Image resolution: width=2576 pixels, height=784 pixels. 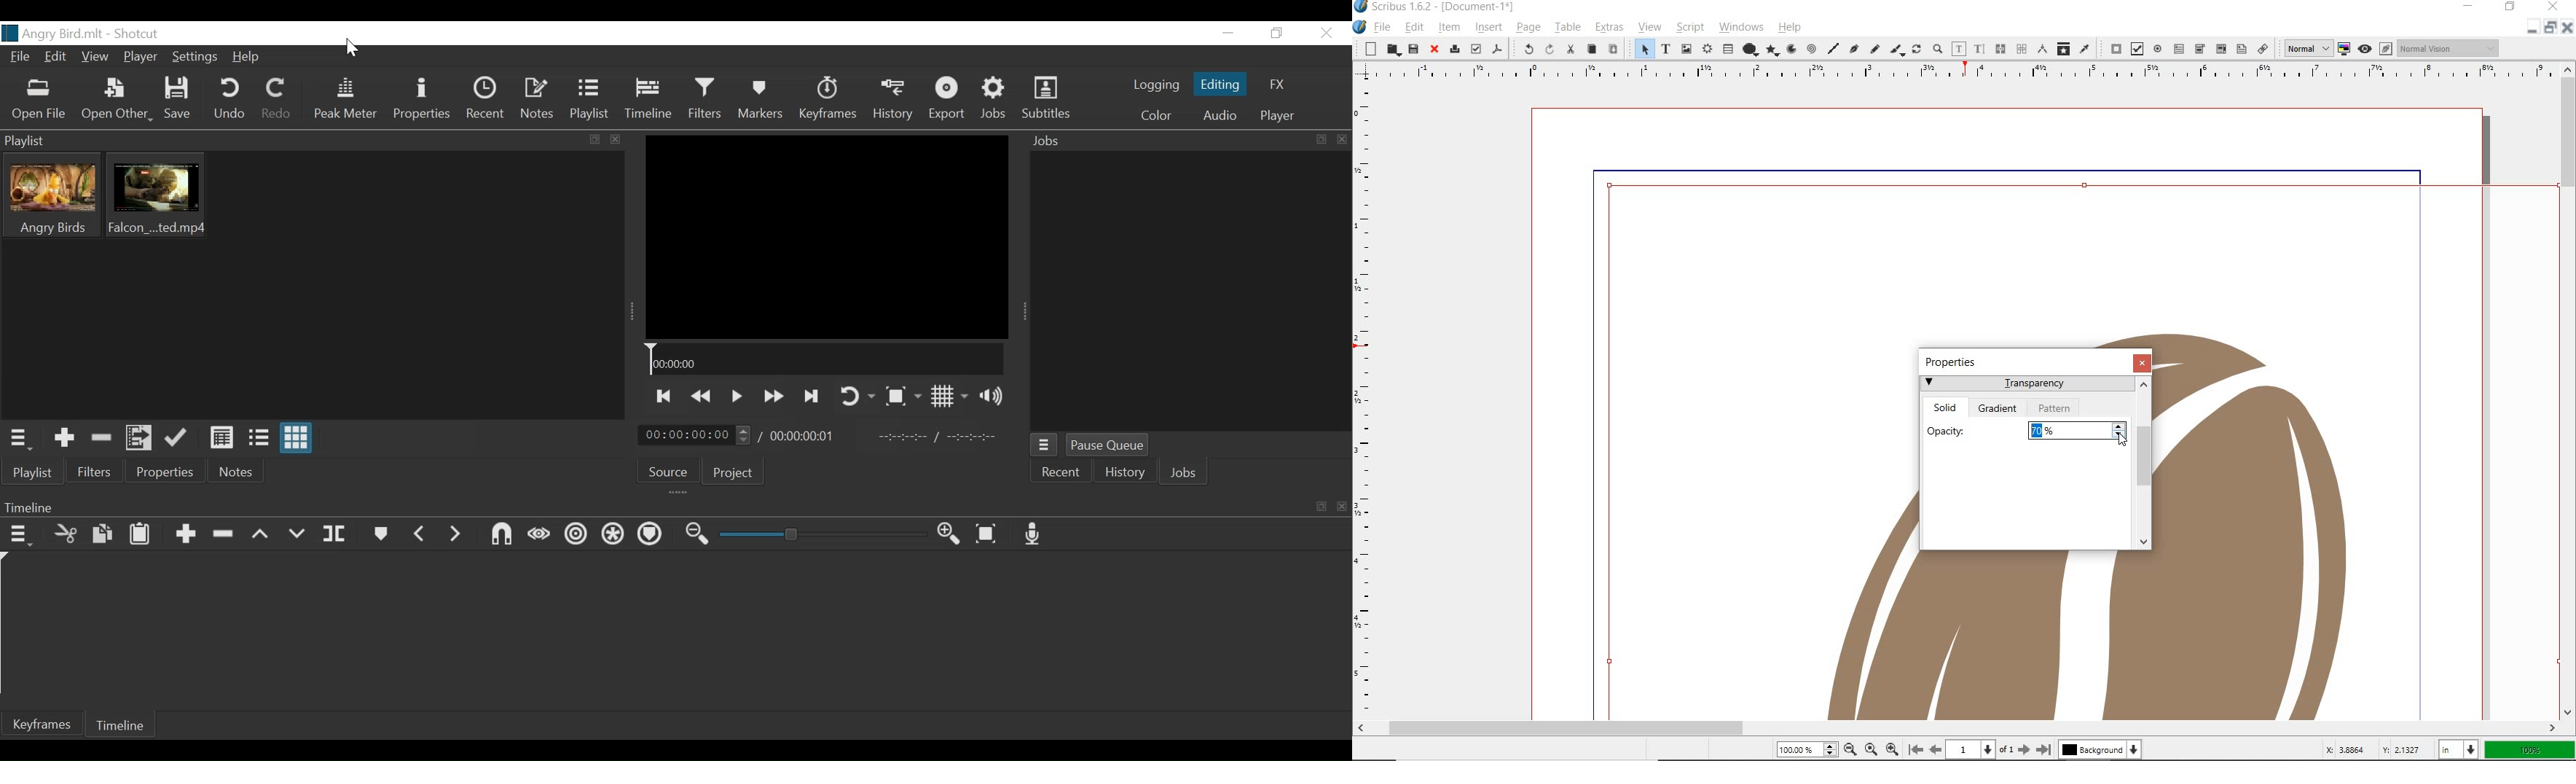 I want to click on Paste, so click(x=142, y=534).